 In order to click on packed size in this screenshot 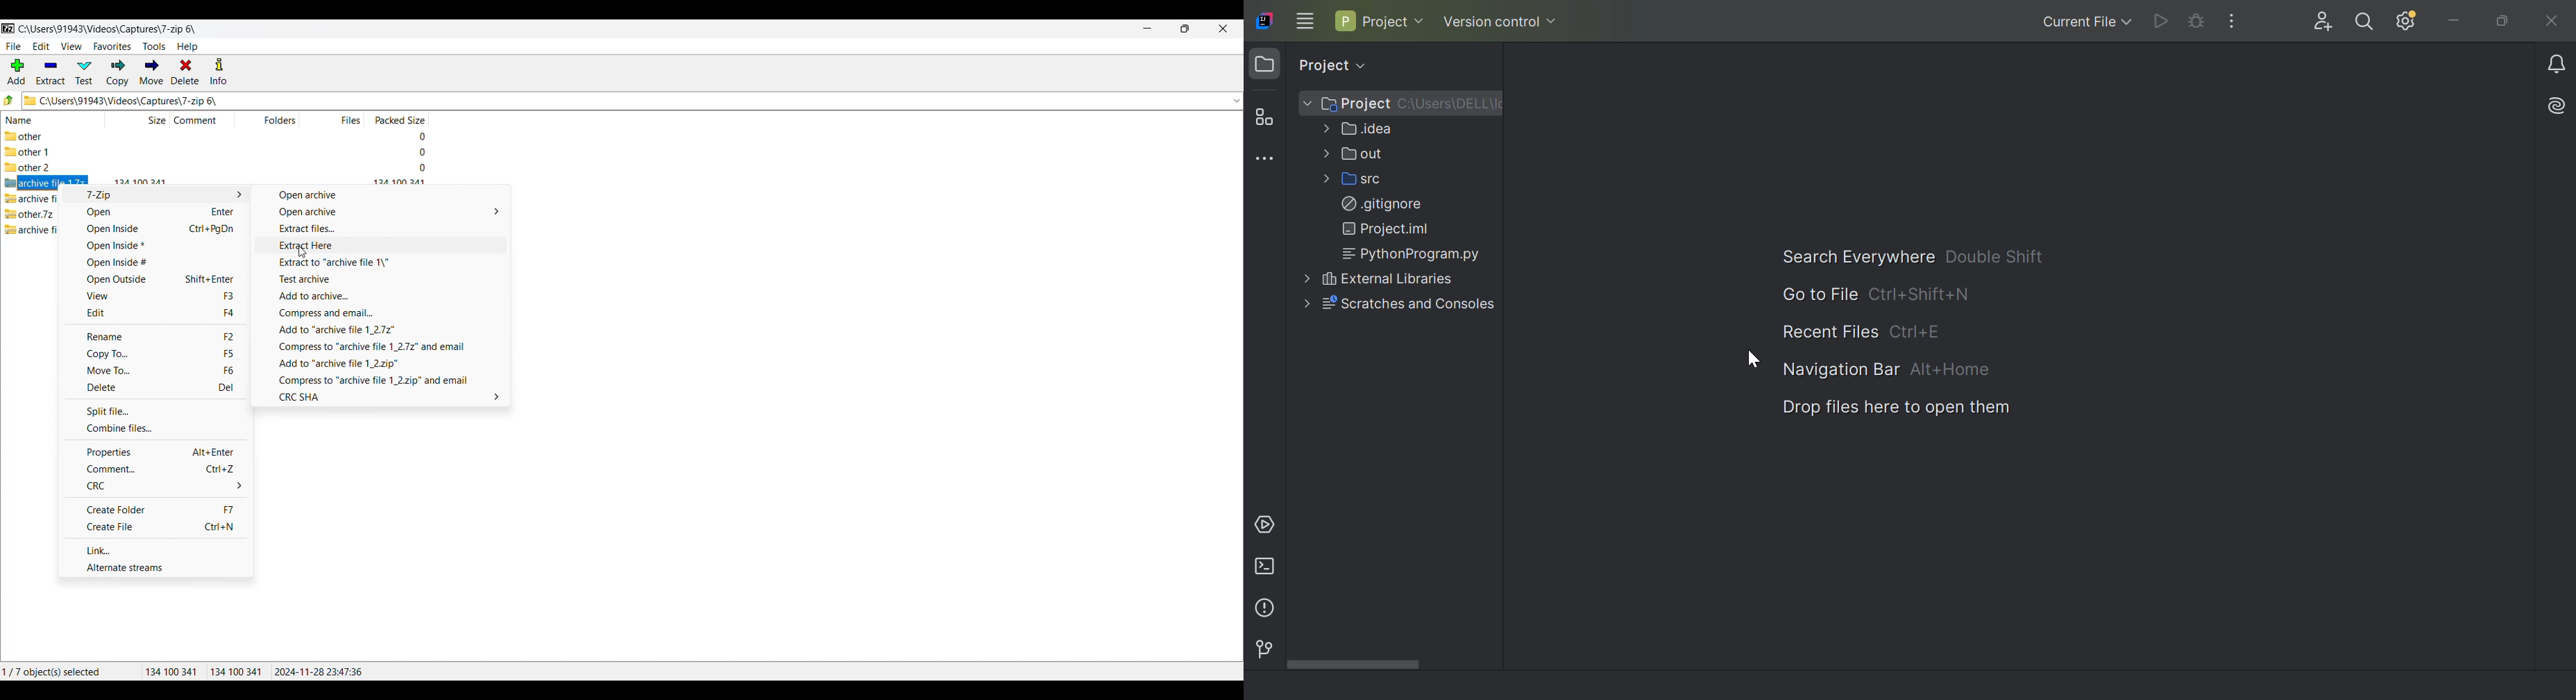, I will do `click(417, 152)`.